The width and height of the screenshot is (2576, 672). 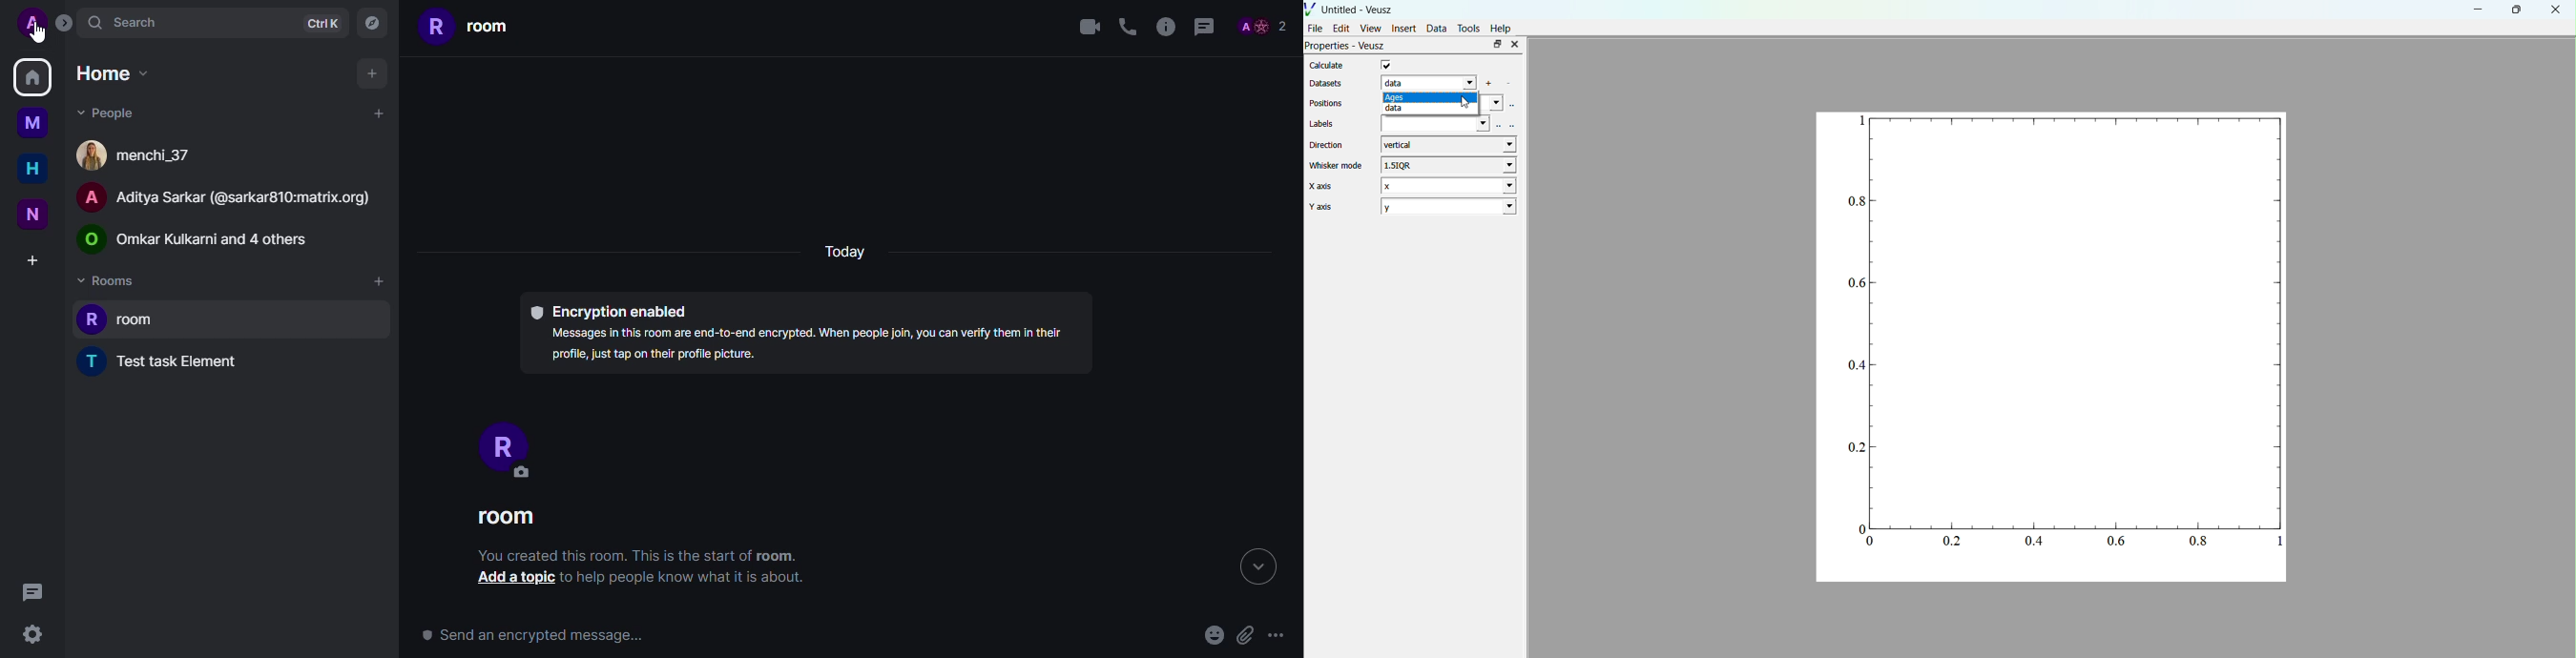 What do you see at coordinates (195, 239) in the screenshot?
I see `people` at bounding box center [195, 239].